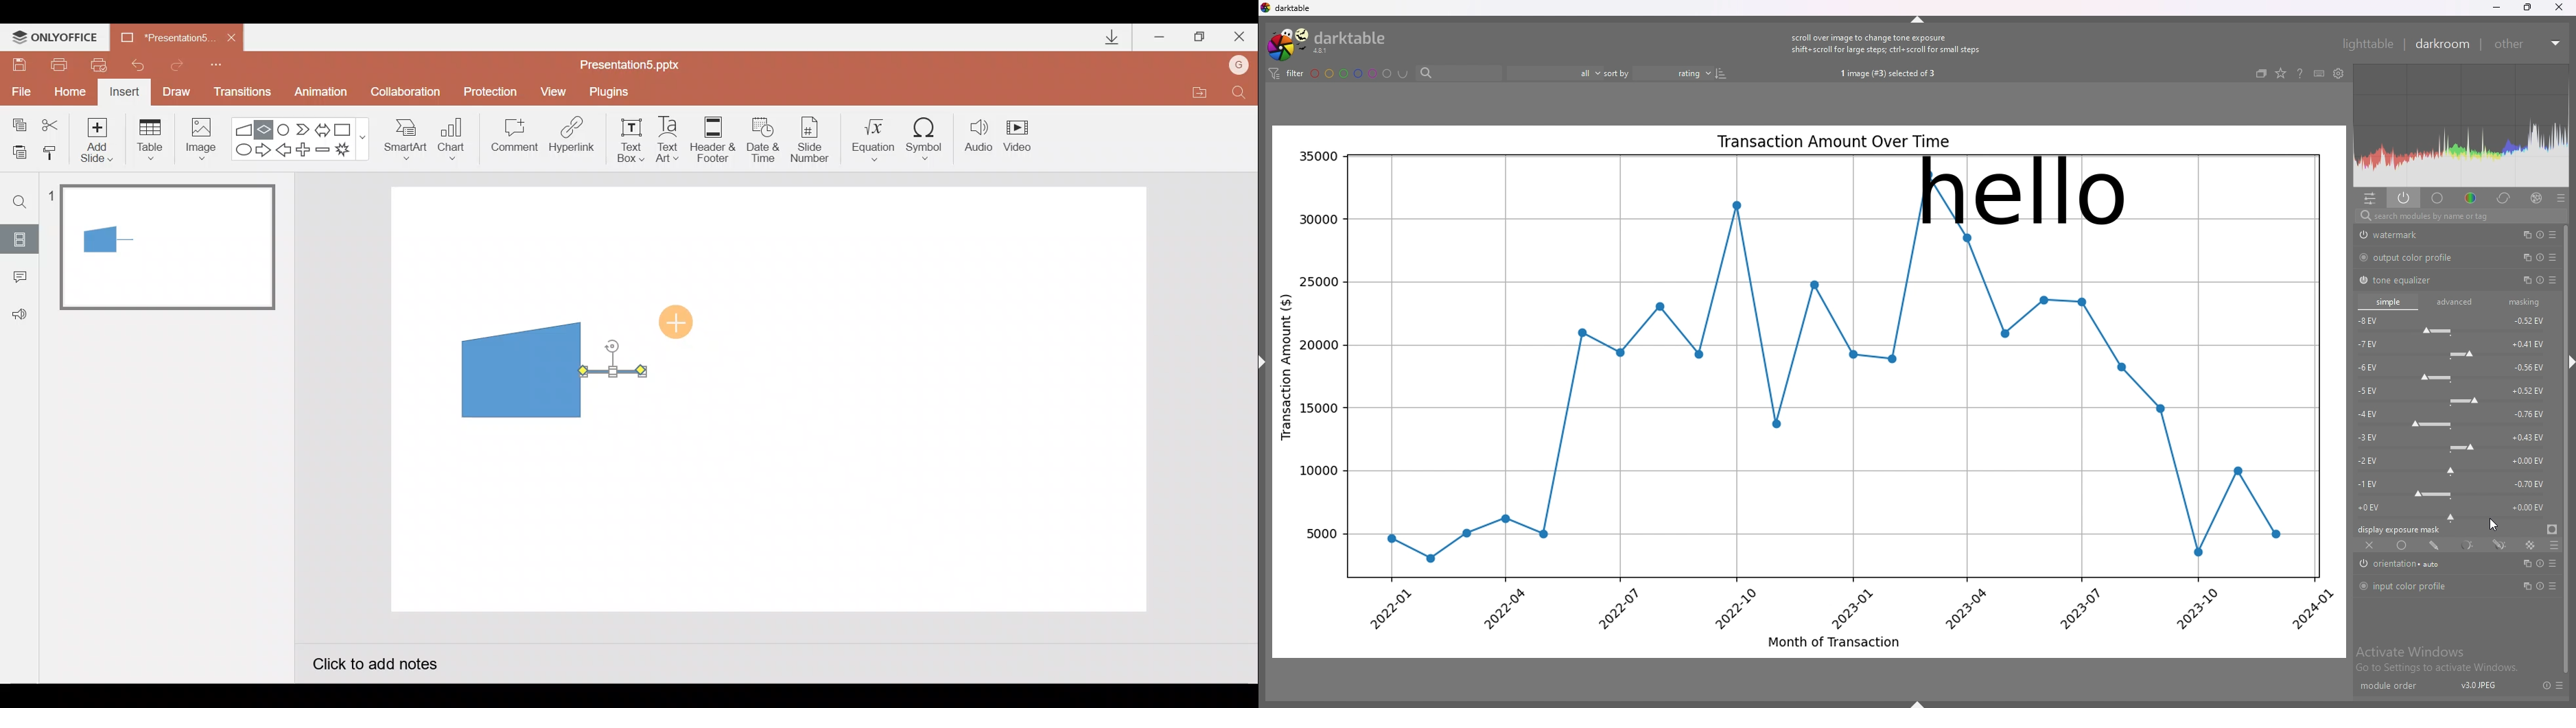 The image size is (2576, 728). Describe the element at coordinates (1888, 74) in the screenshot. I see `1 image (#3) selected of 3` at that location.